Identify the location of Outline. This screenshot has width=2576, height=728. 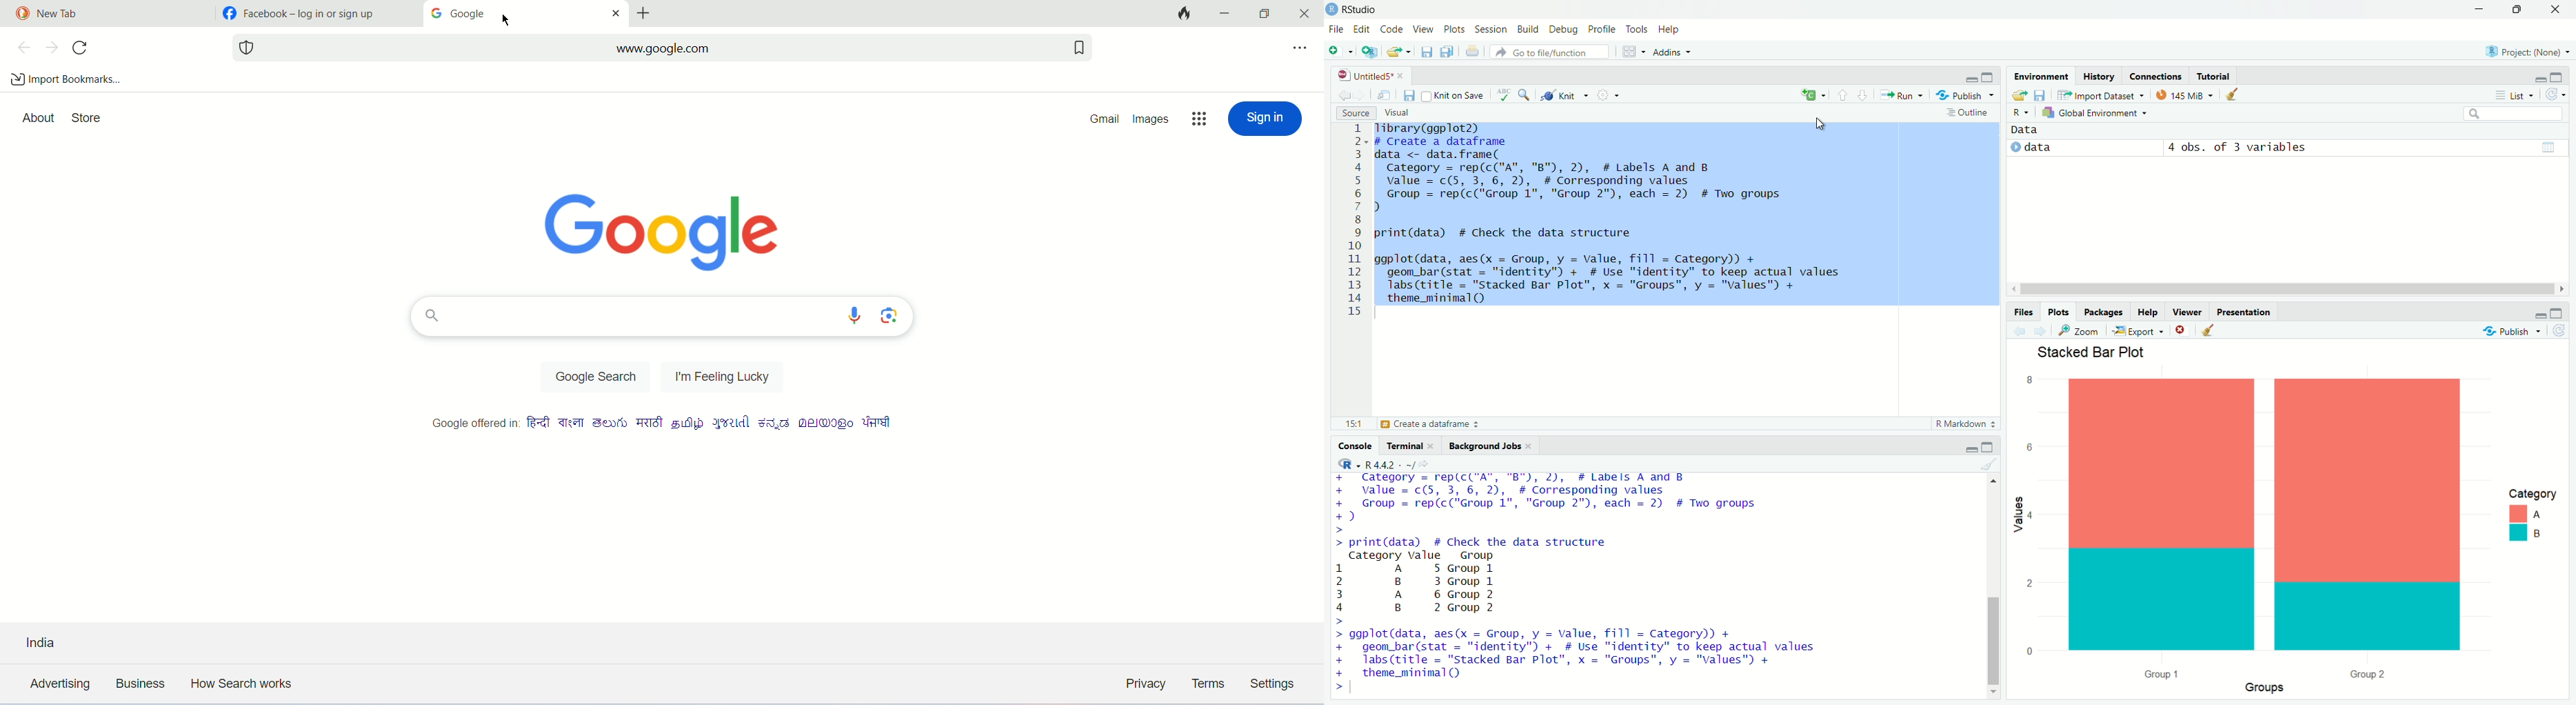
(1970, 113).